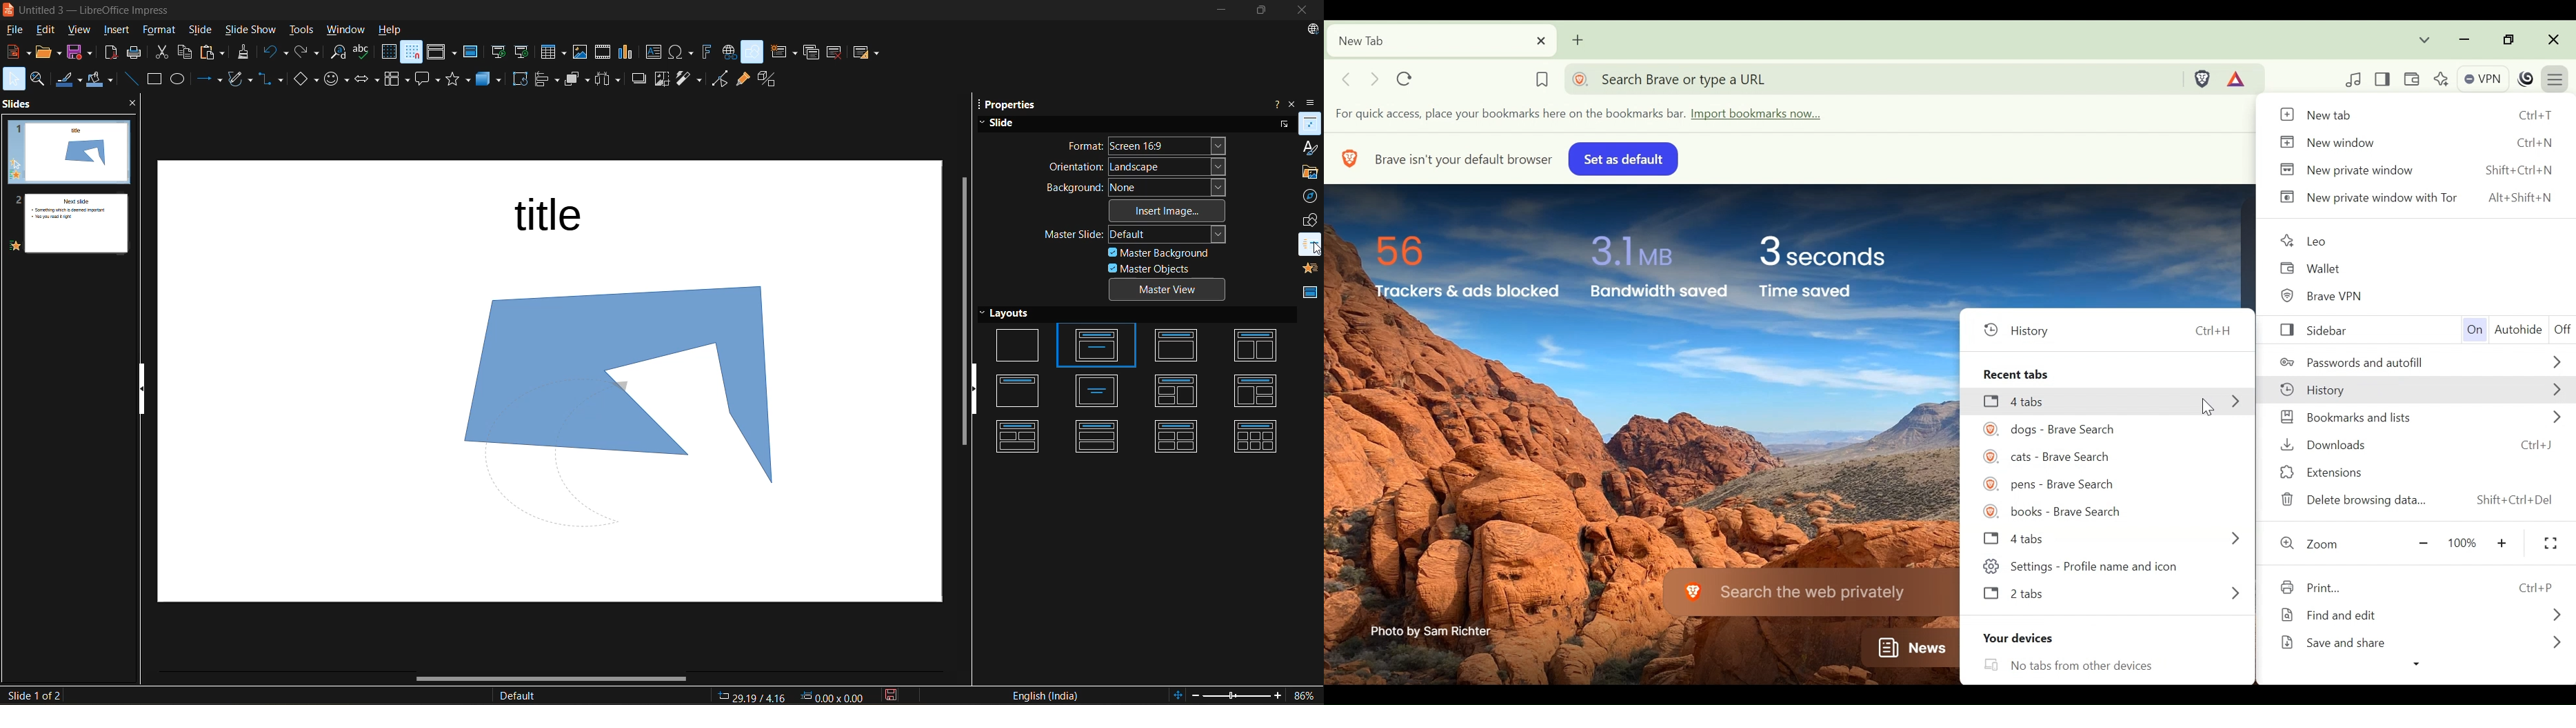 Image resolution: width=2576 pixels, height=728 pixels. What do you see at coordinates (19, 106) in the screenshot?
I see `slides` at bounding box center [19, 106].